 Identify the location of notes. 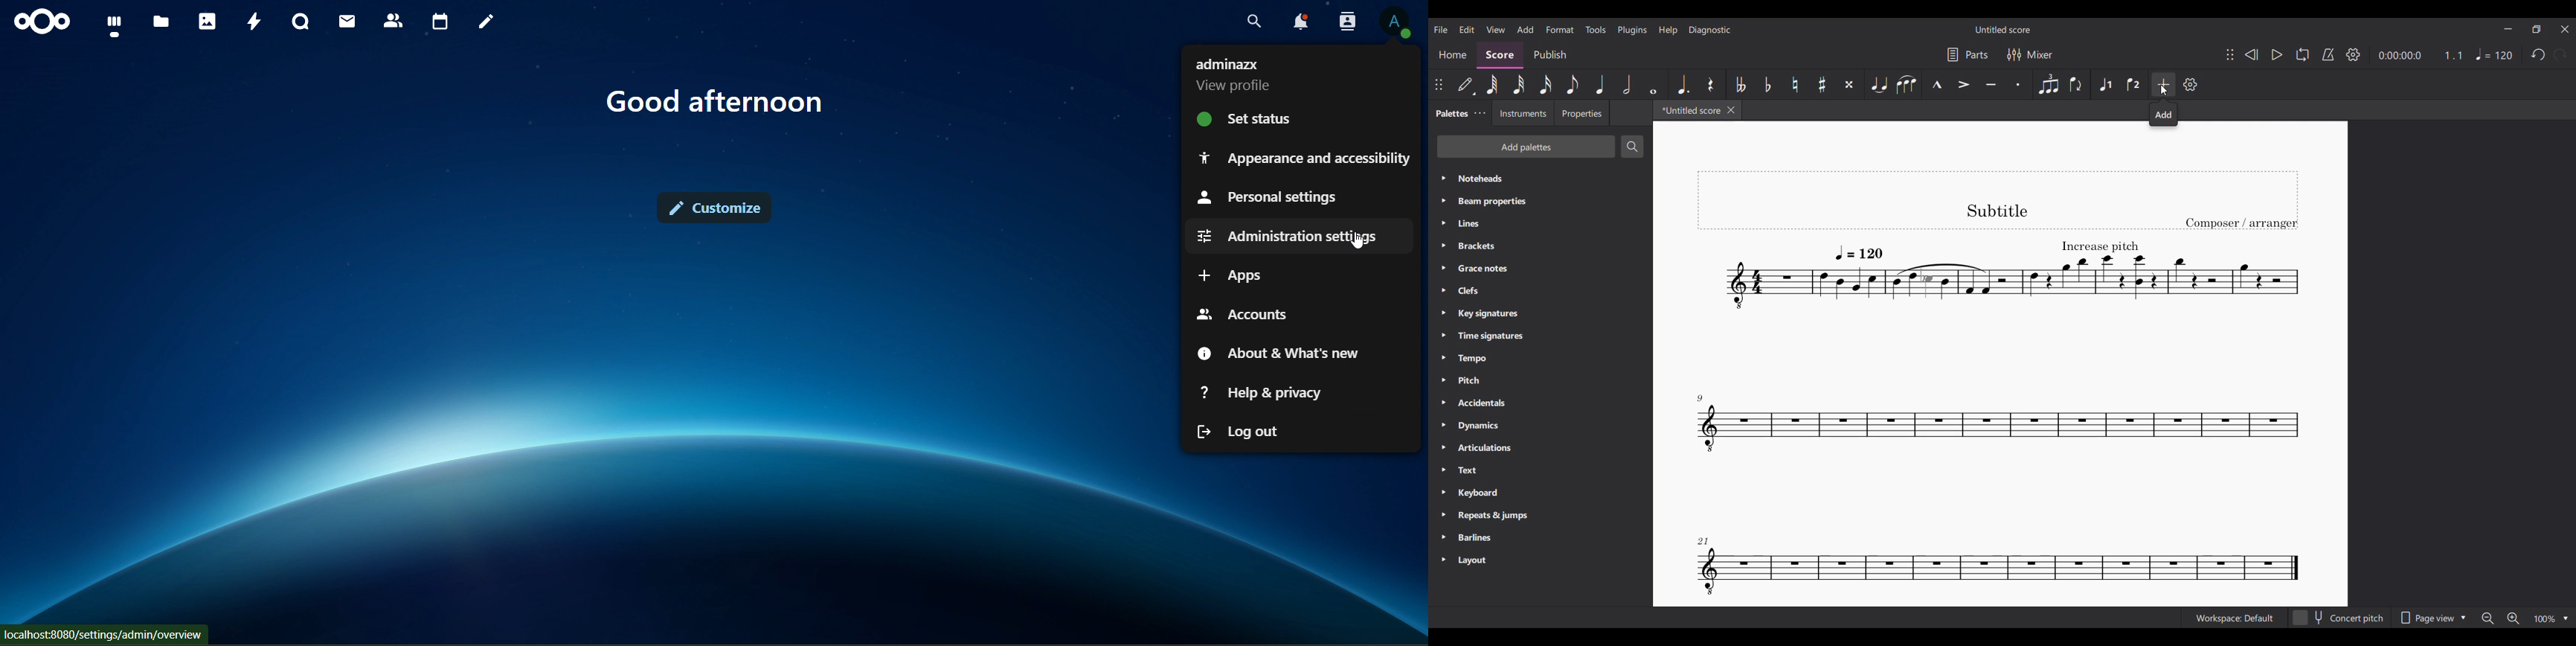
(487, 22).